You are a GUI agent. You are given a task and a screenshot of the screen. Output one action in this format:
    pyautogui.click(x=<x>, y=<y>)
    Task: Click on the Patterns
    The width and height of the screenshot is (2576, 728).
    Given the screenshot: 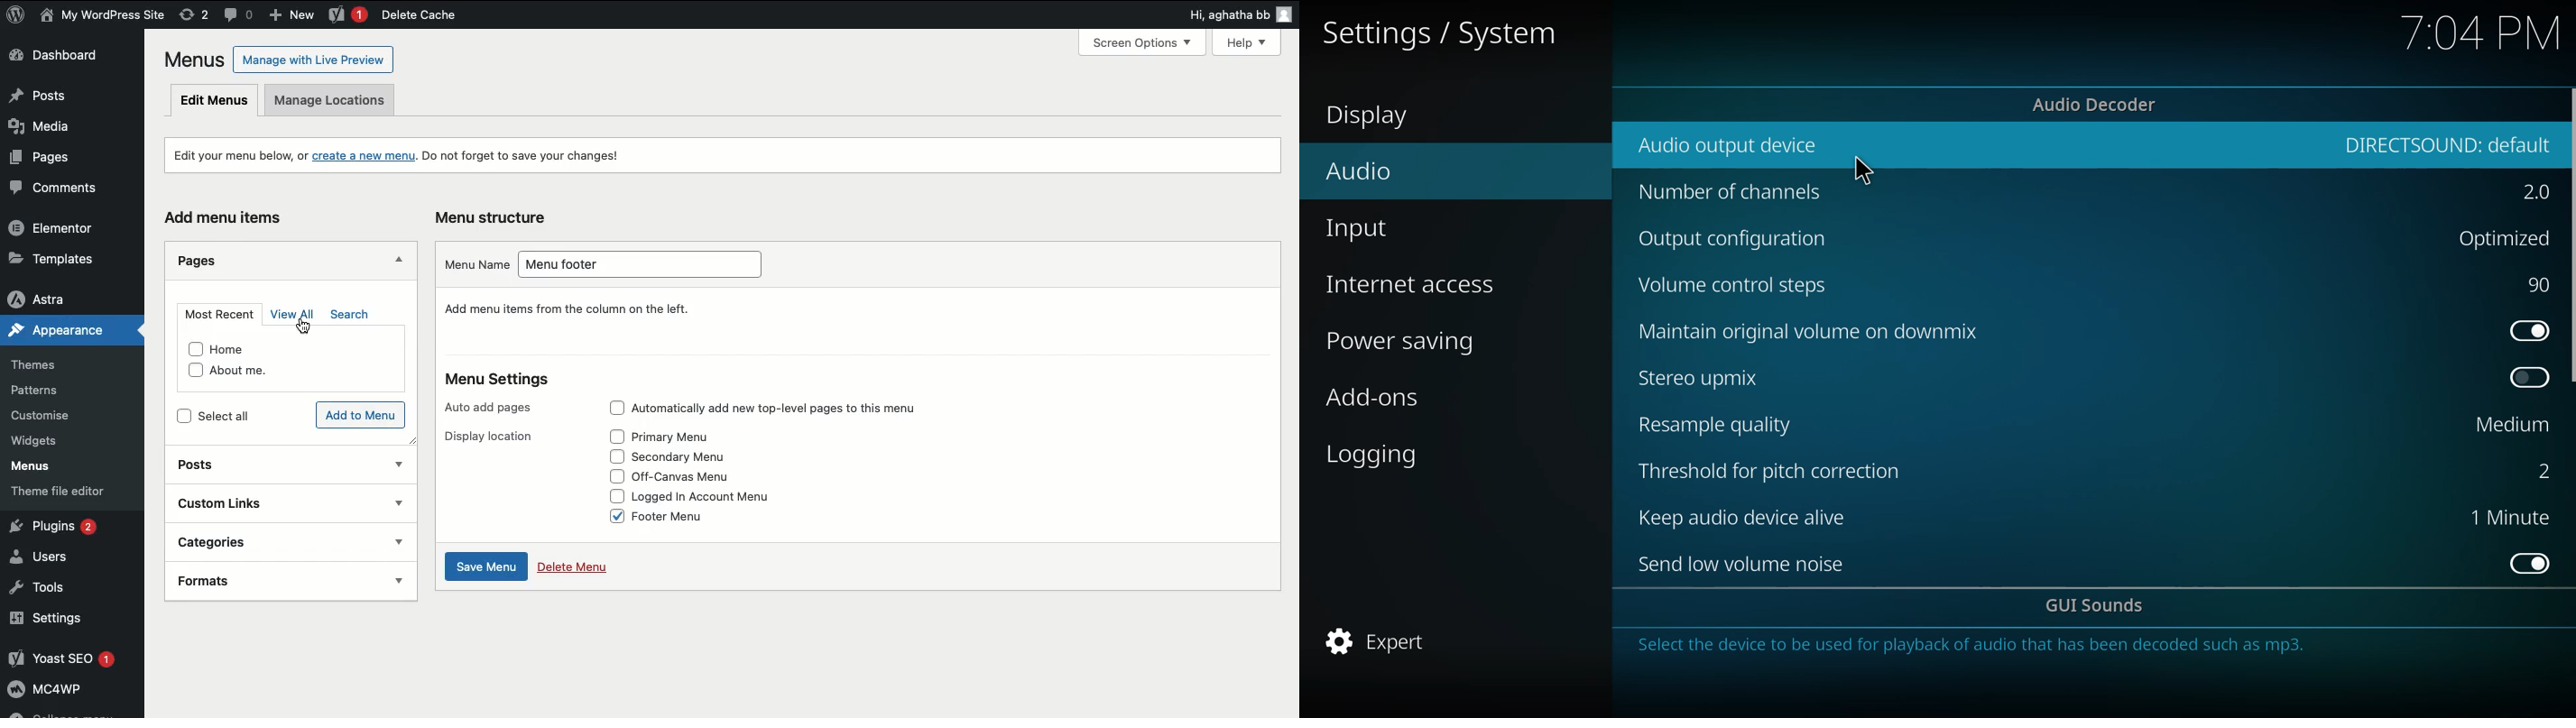 What is the action you would take?
    pyautogui.click(x=49, y=387)
    